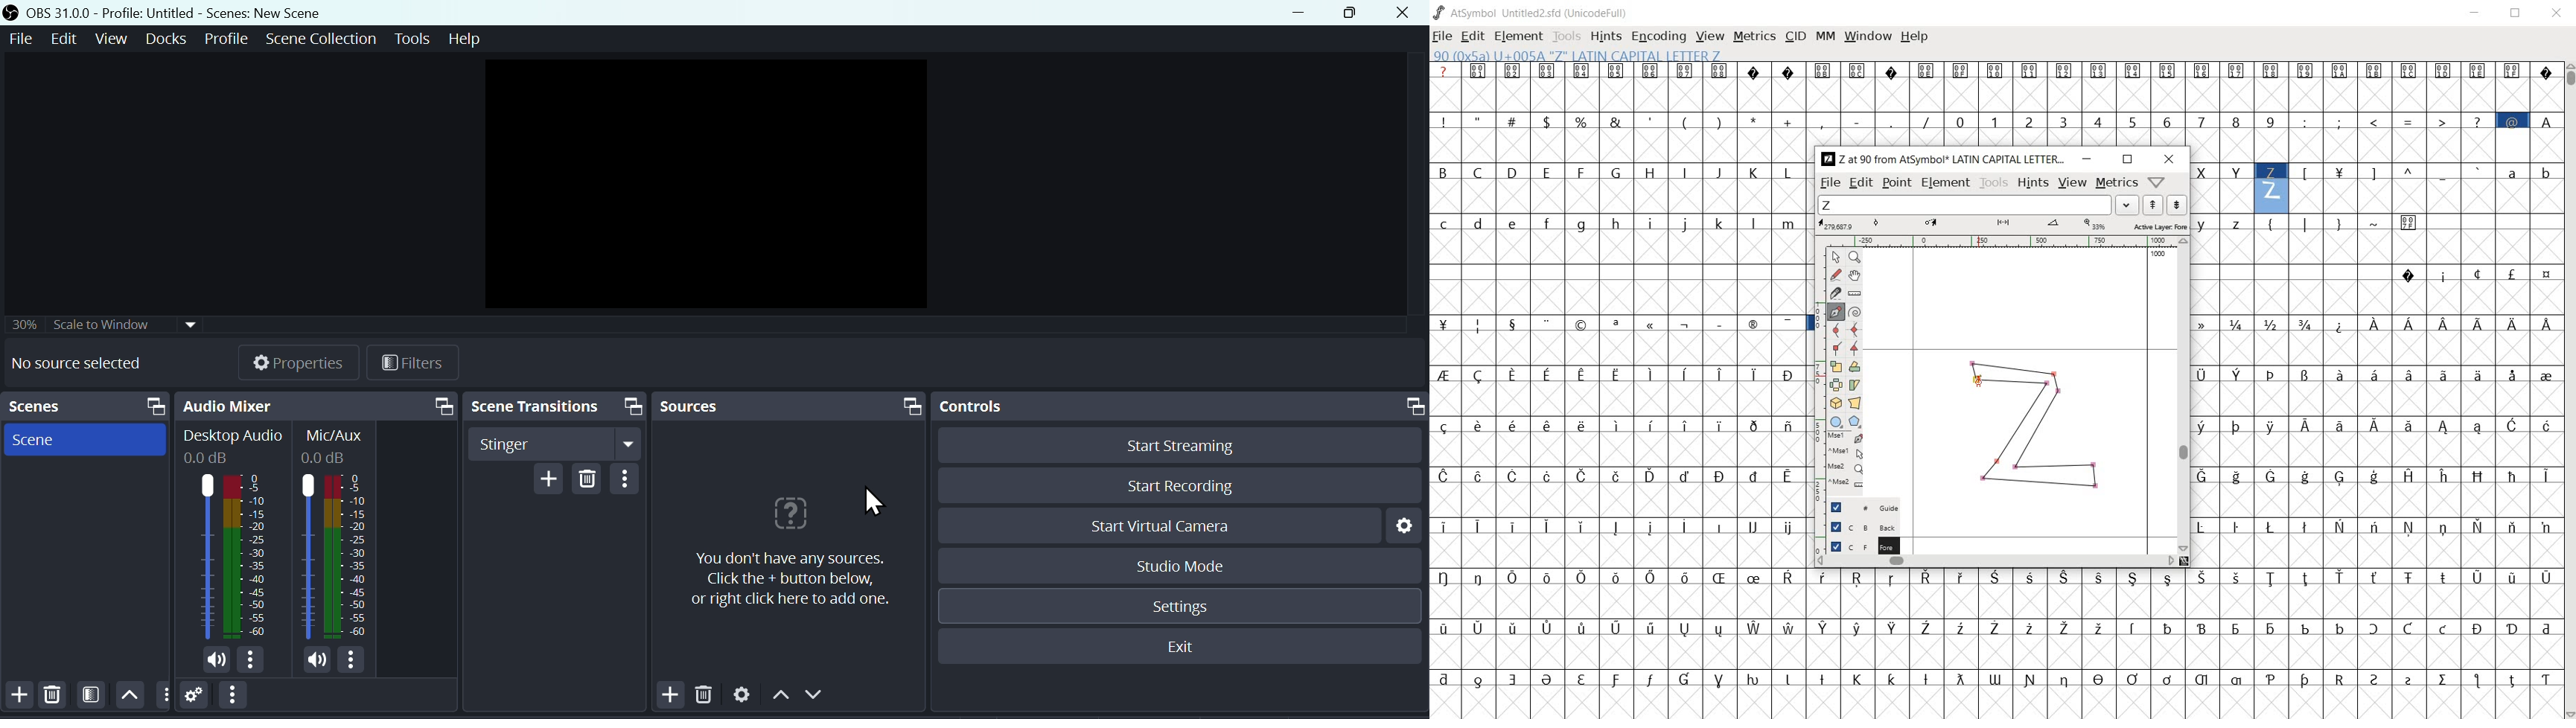 The height and width of the screenshot is (728, 2576). I want to click on maximize, so click(148, 405).